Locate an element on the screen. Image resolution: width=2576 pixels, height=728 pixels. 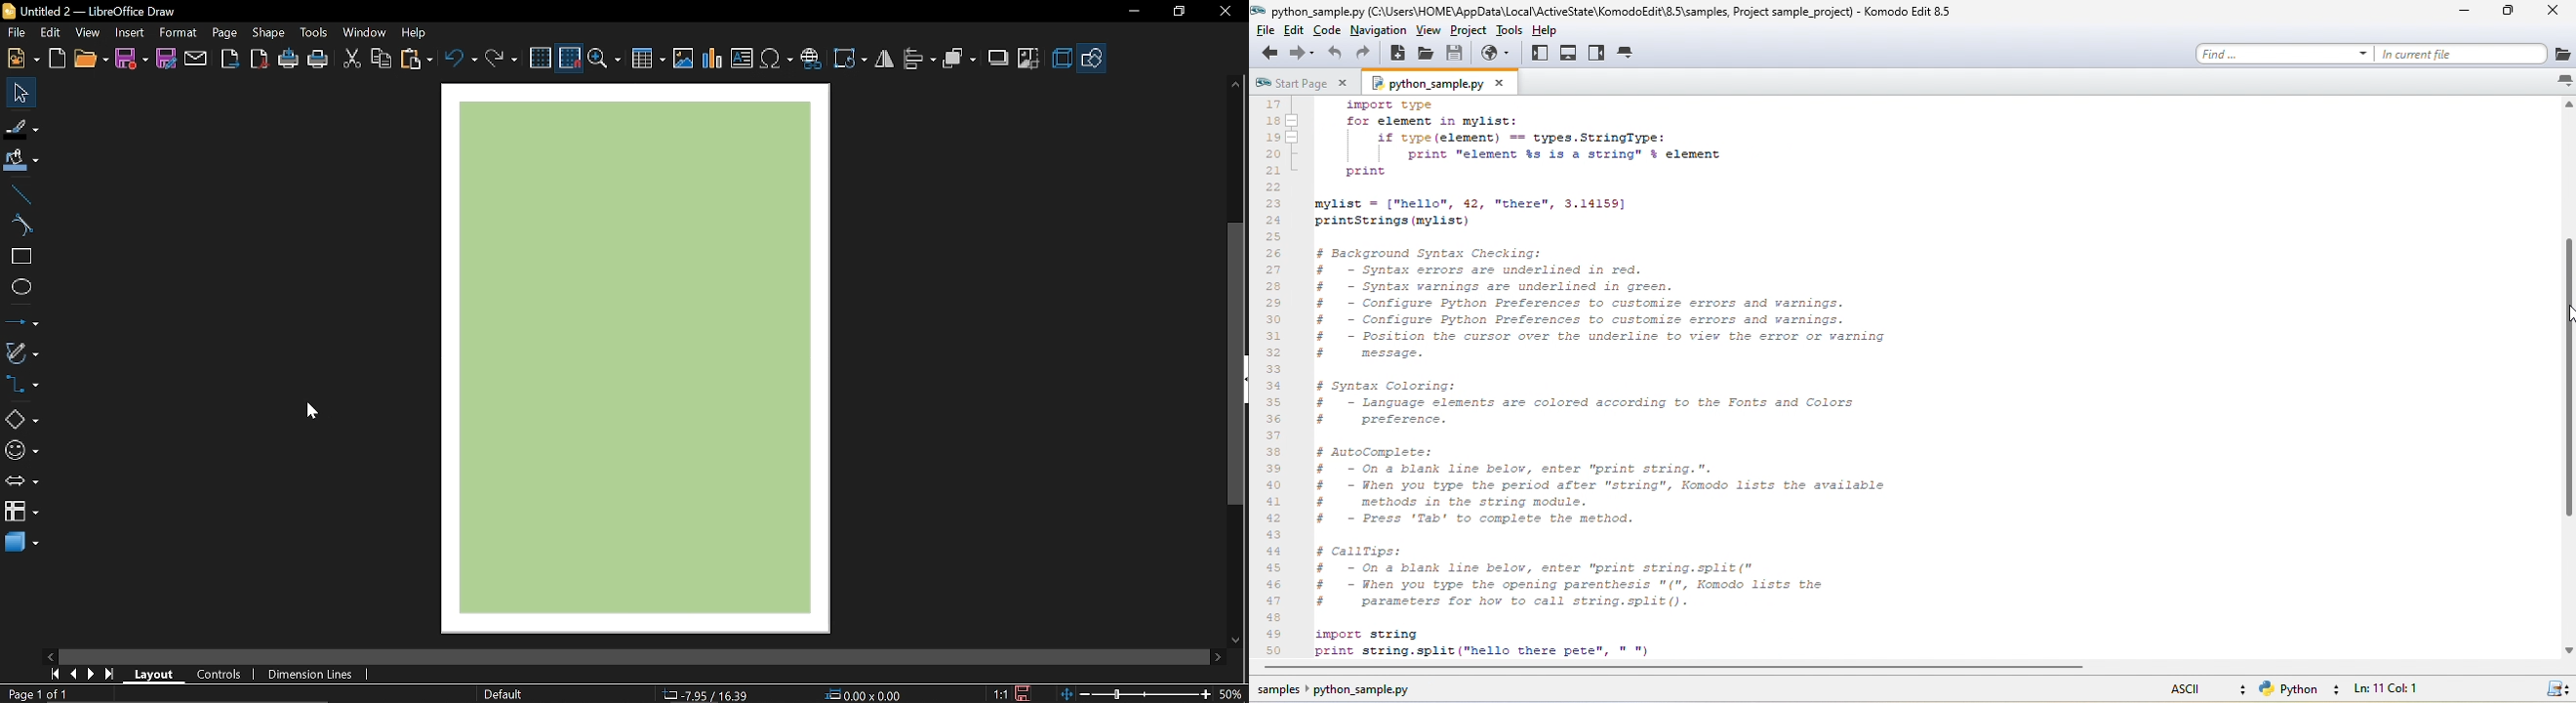
Print directly is located at coordinates (289, 61).